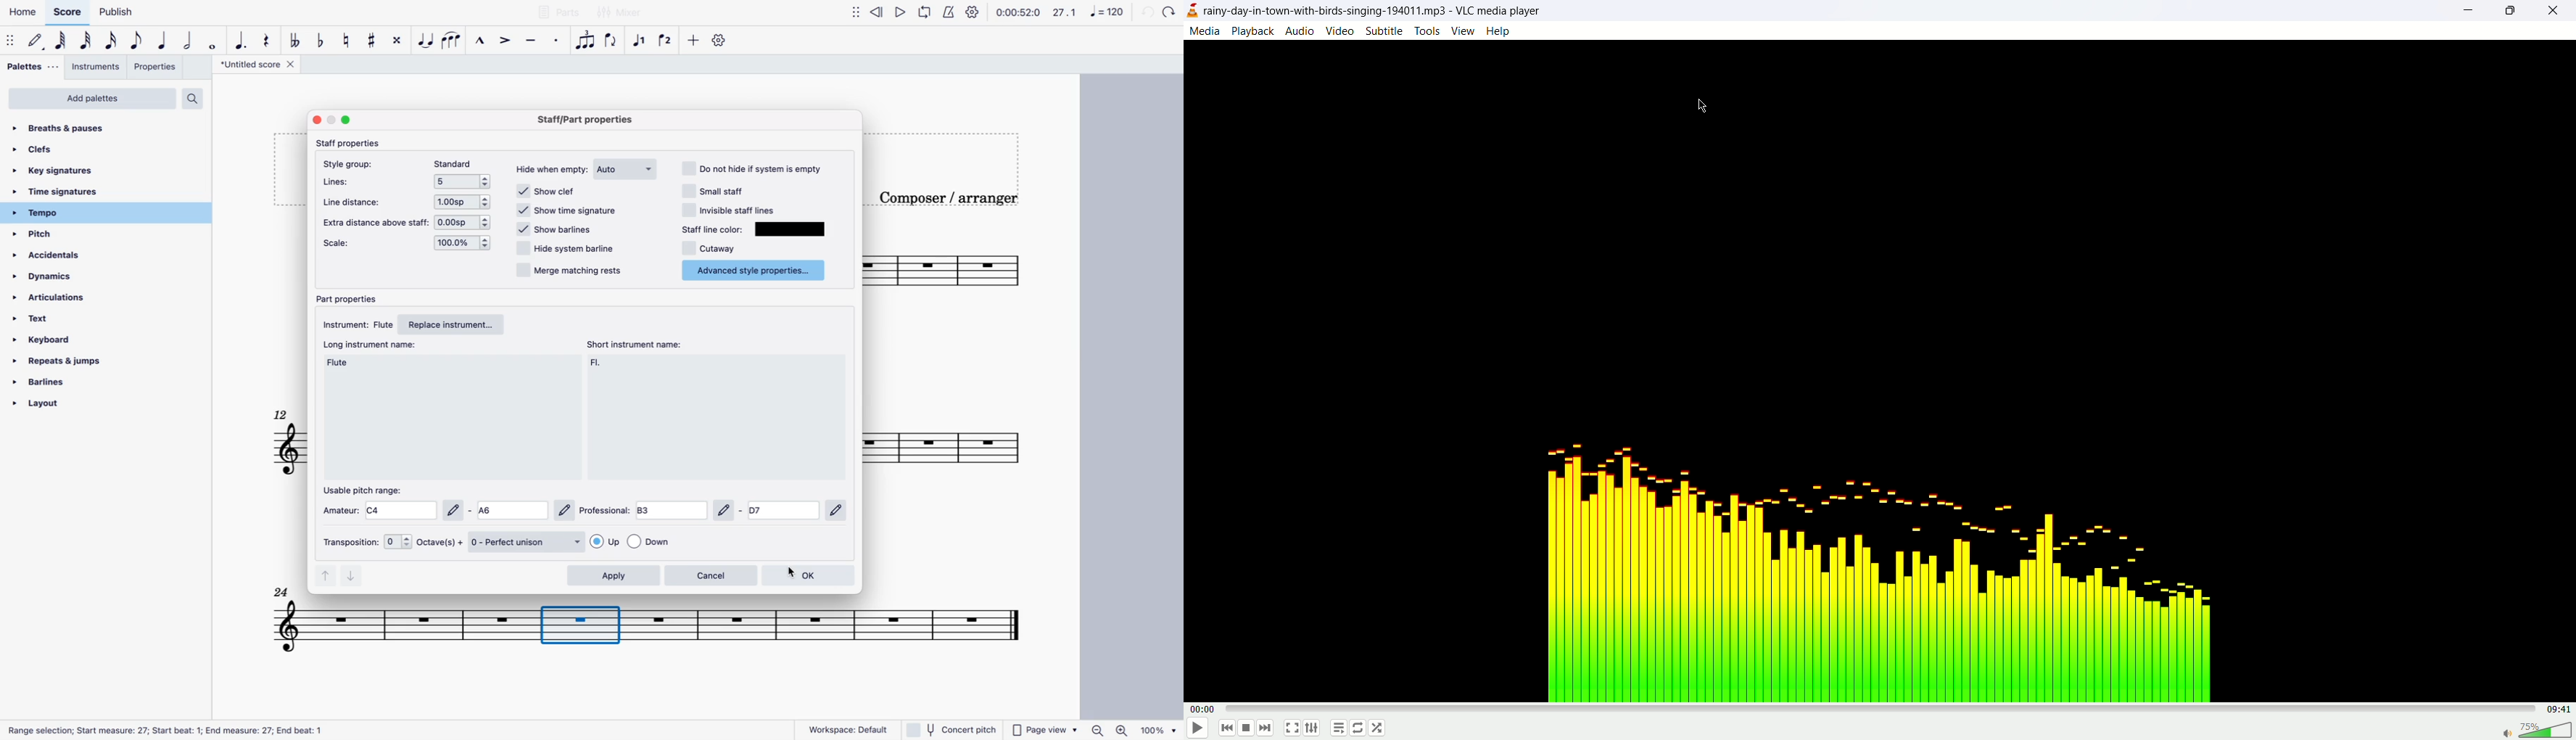 The image size is (2576, 756). What do you see at coordinates (463, 180) in the screenshot?
I see `options` at bounding box center [463, 180].